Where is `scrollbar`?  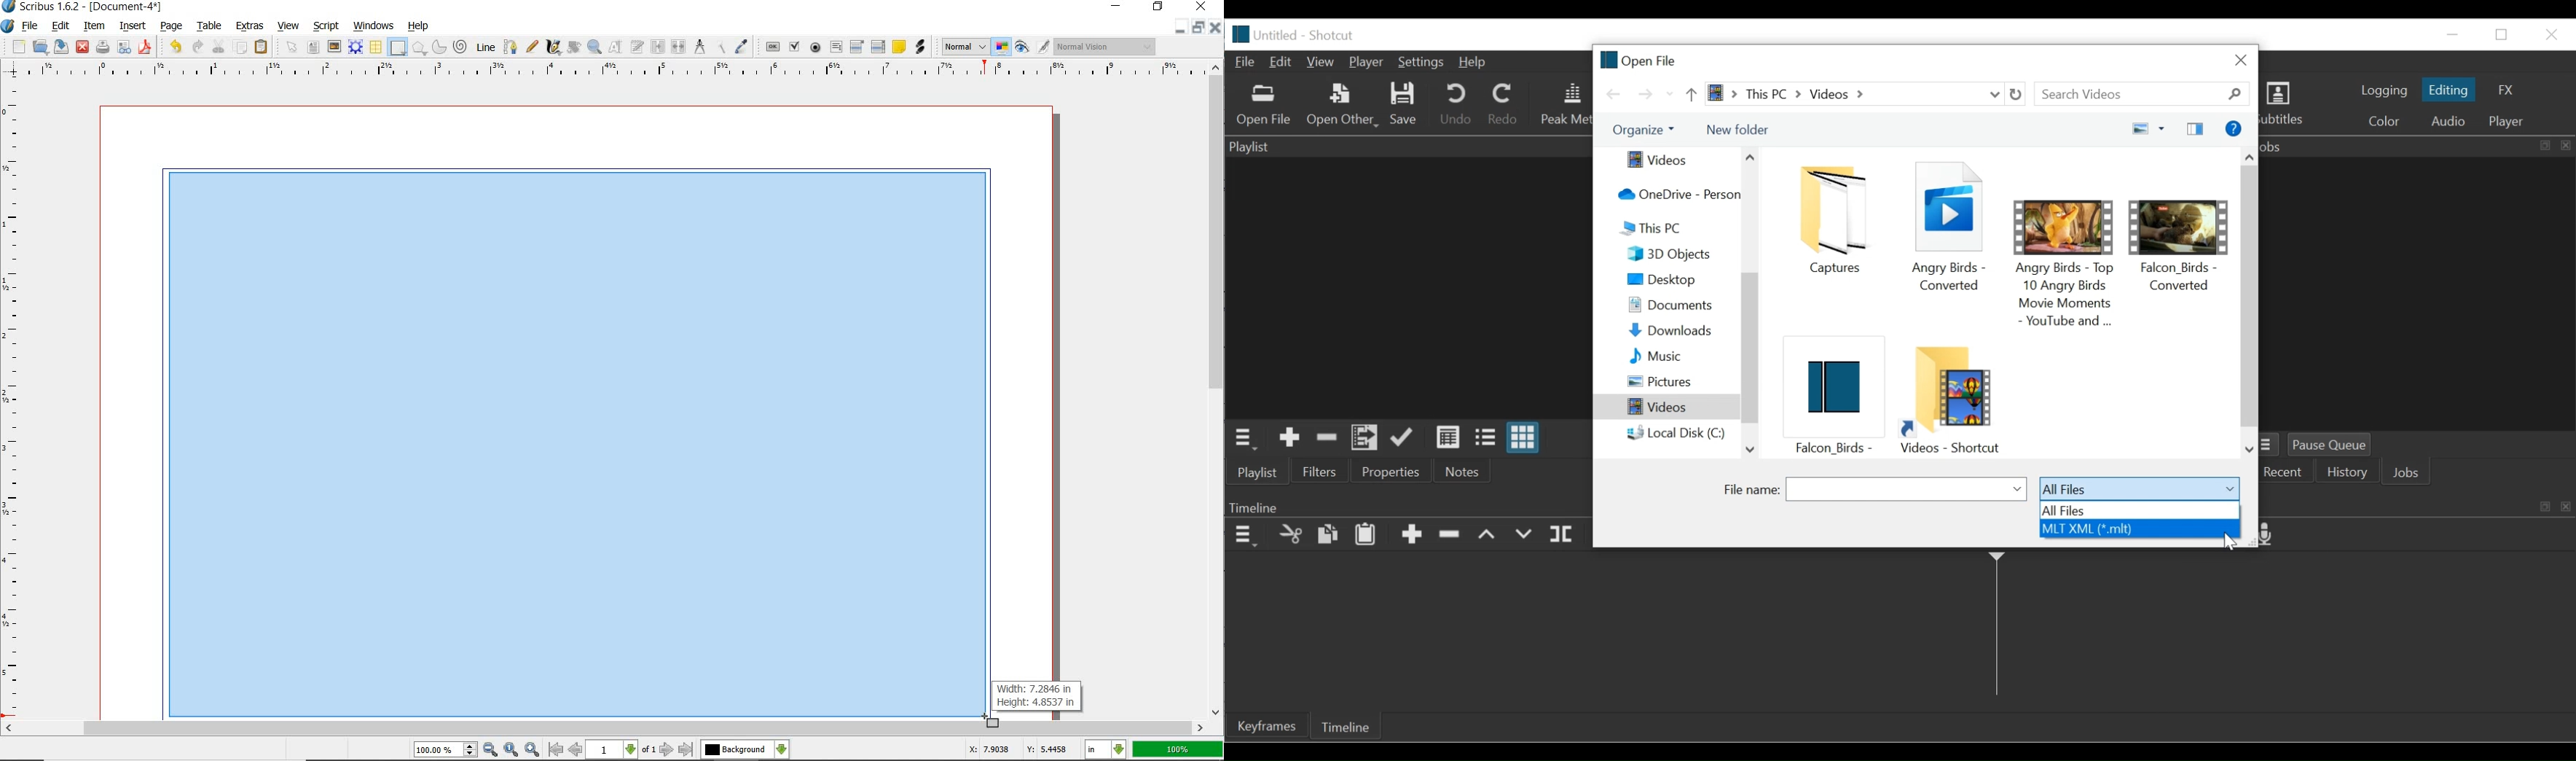 scrollbar is located at coordinates (1215, 390).